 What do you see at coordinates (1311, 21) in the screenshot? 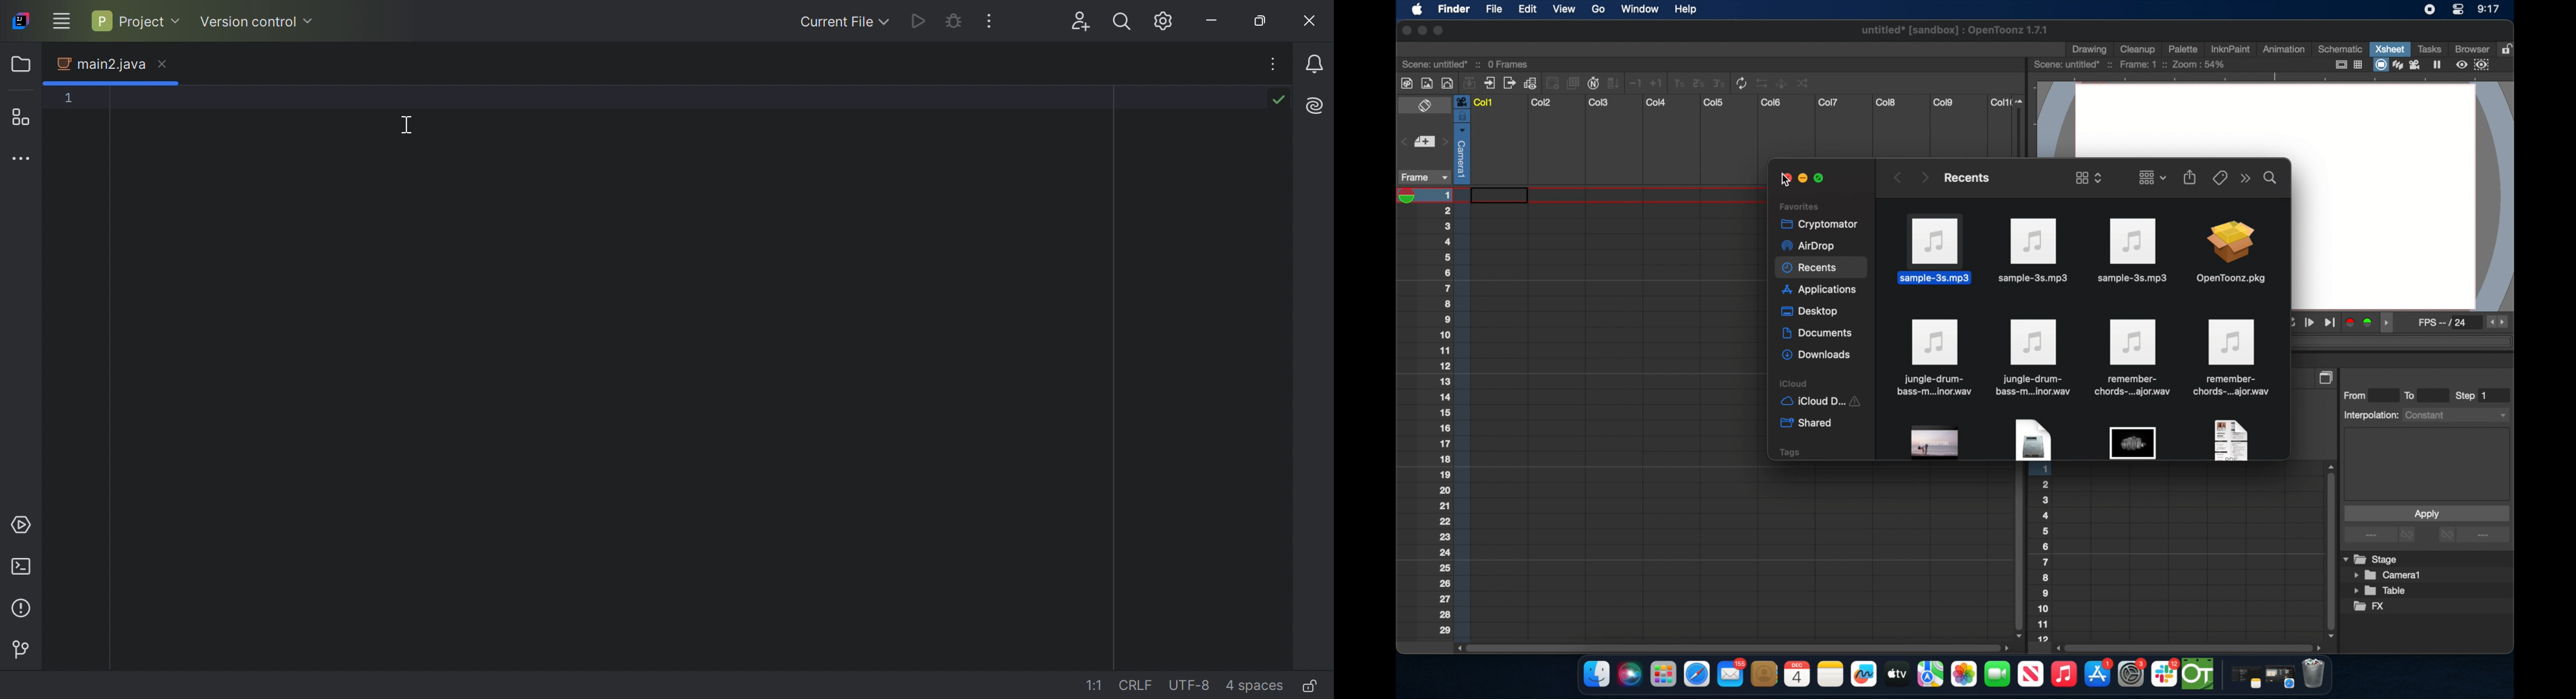
I see `Close` at bounding box center [1311, 21].